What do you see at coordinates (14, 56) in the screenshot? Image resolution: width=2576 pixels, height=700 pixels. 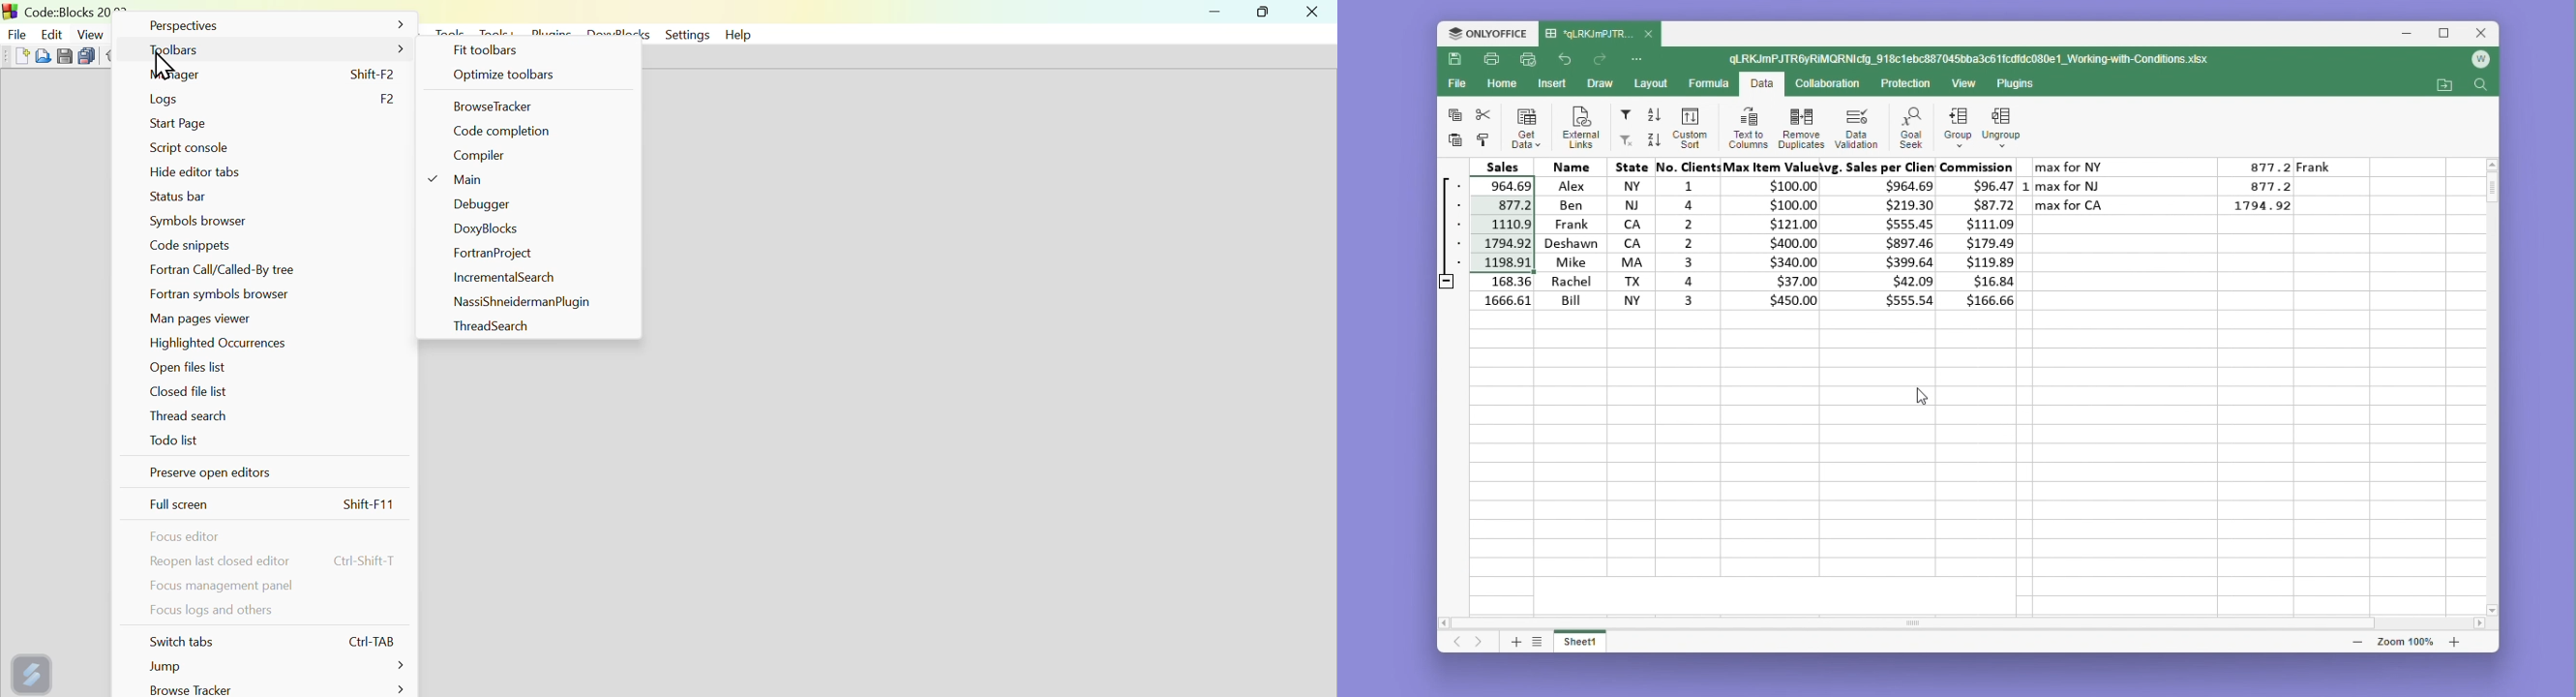 I see `new` at bounding box center [14, 56].